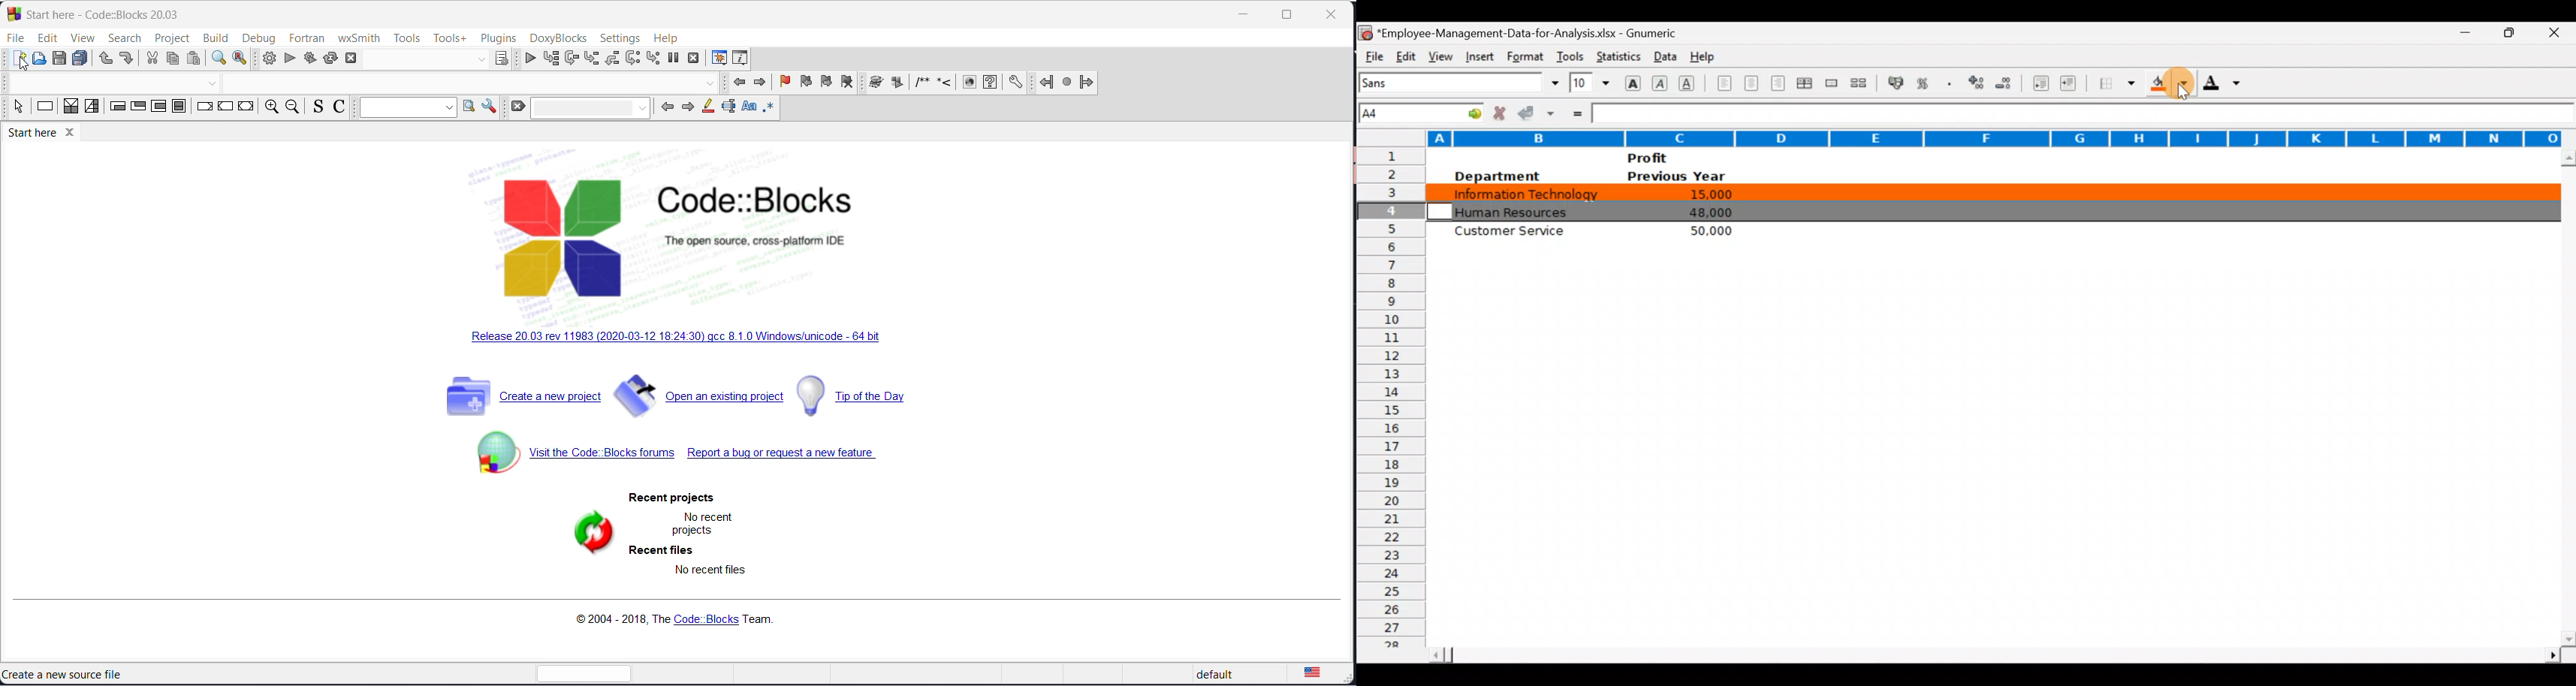 Image resolution: width=2576 pixels, height=700 pixels. I want to click on Tools+, so click(450, 38).